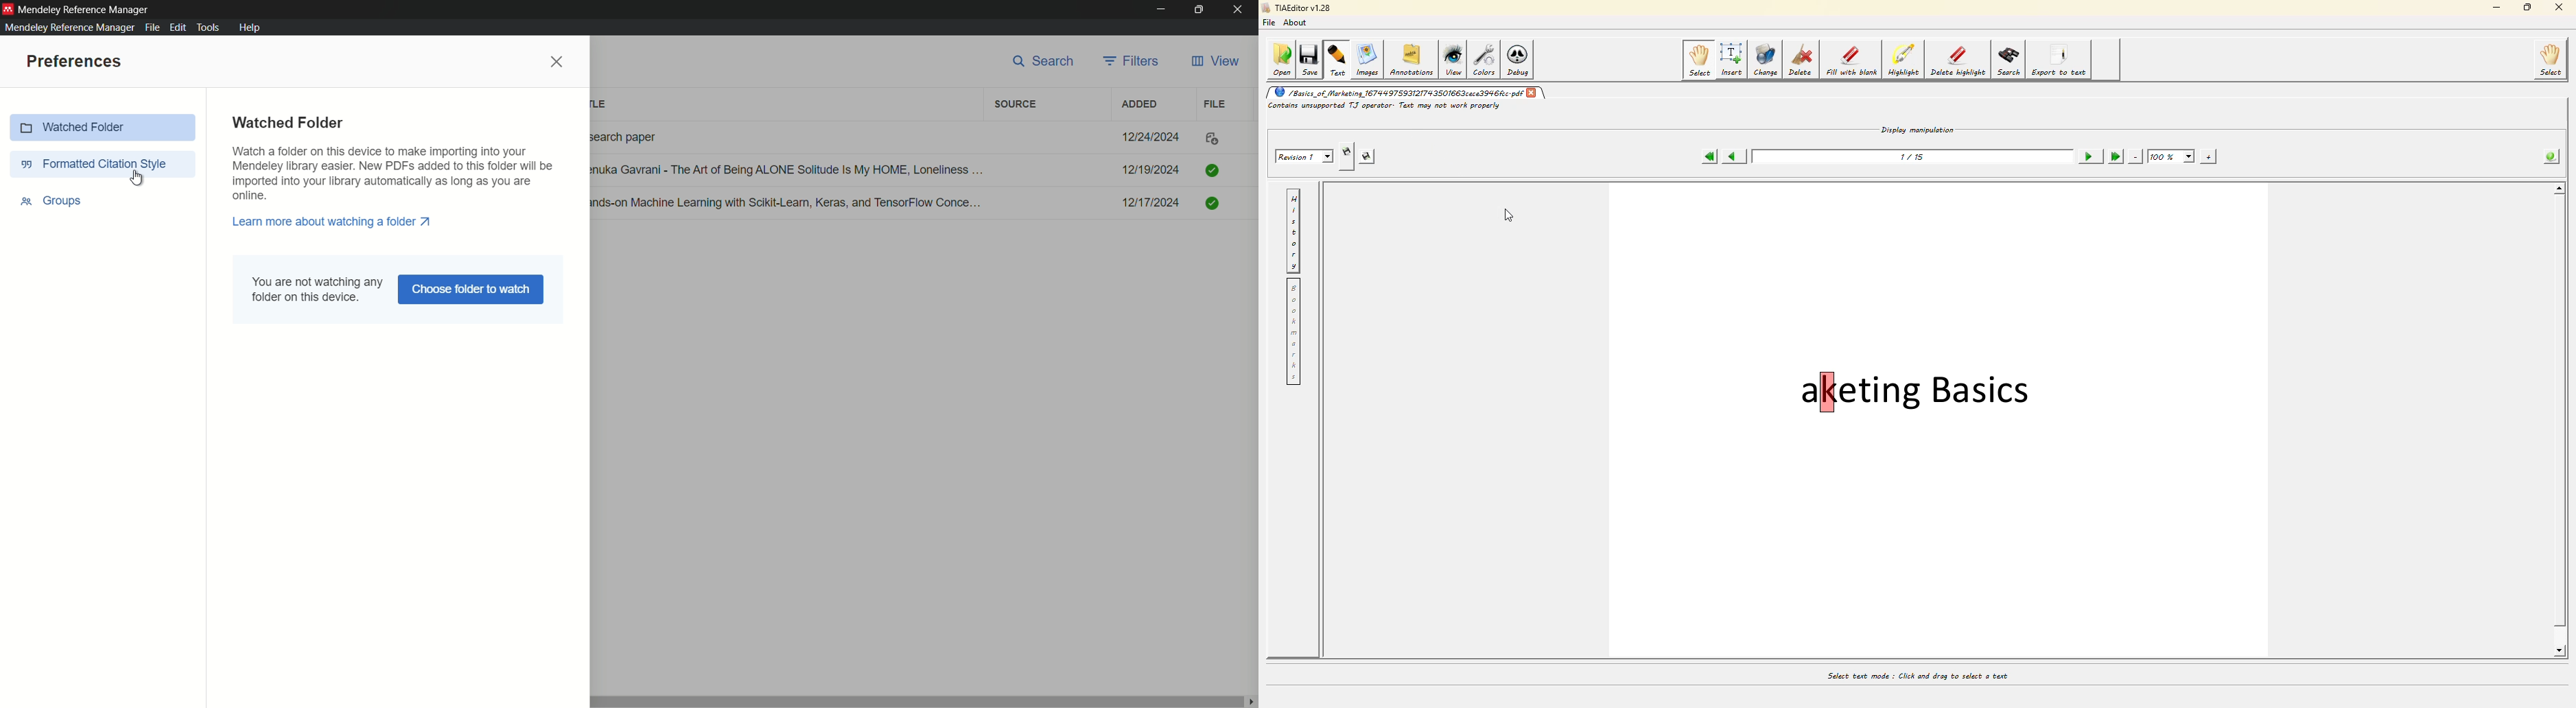  What do you see at coordinates (1347, 148) in the screenshot?
I see `creates new revisio` at bounding box center [1347, 148].